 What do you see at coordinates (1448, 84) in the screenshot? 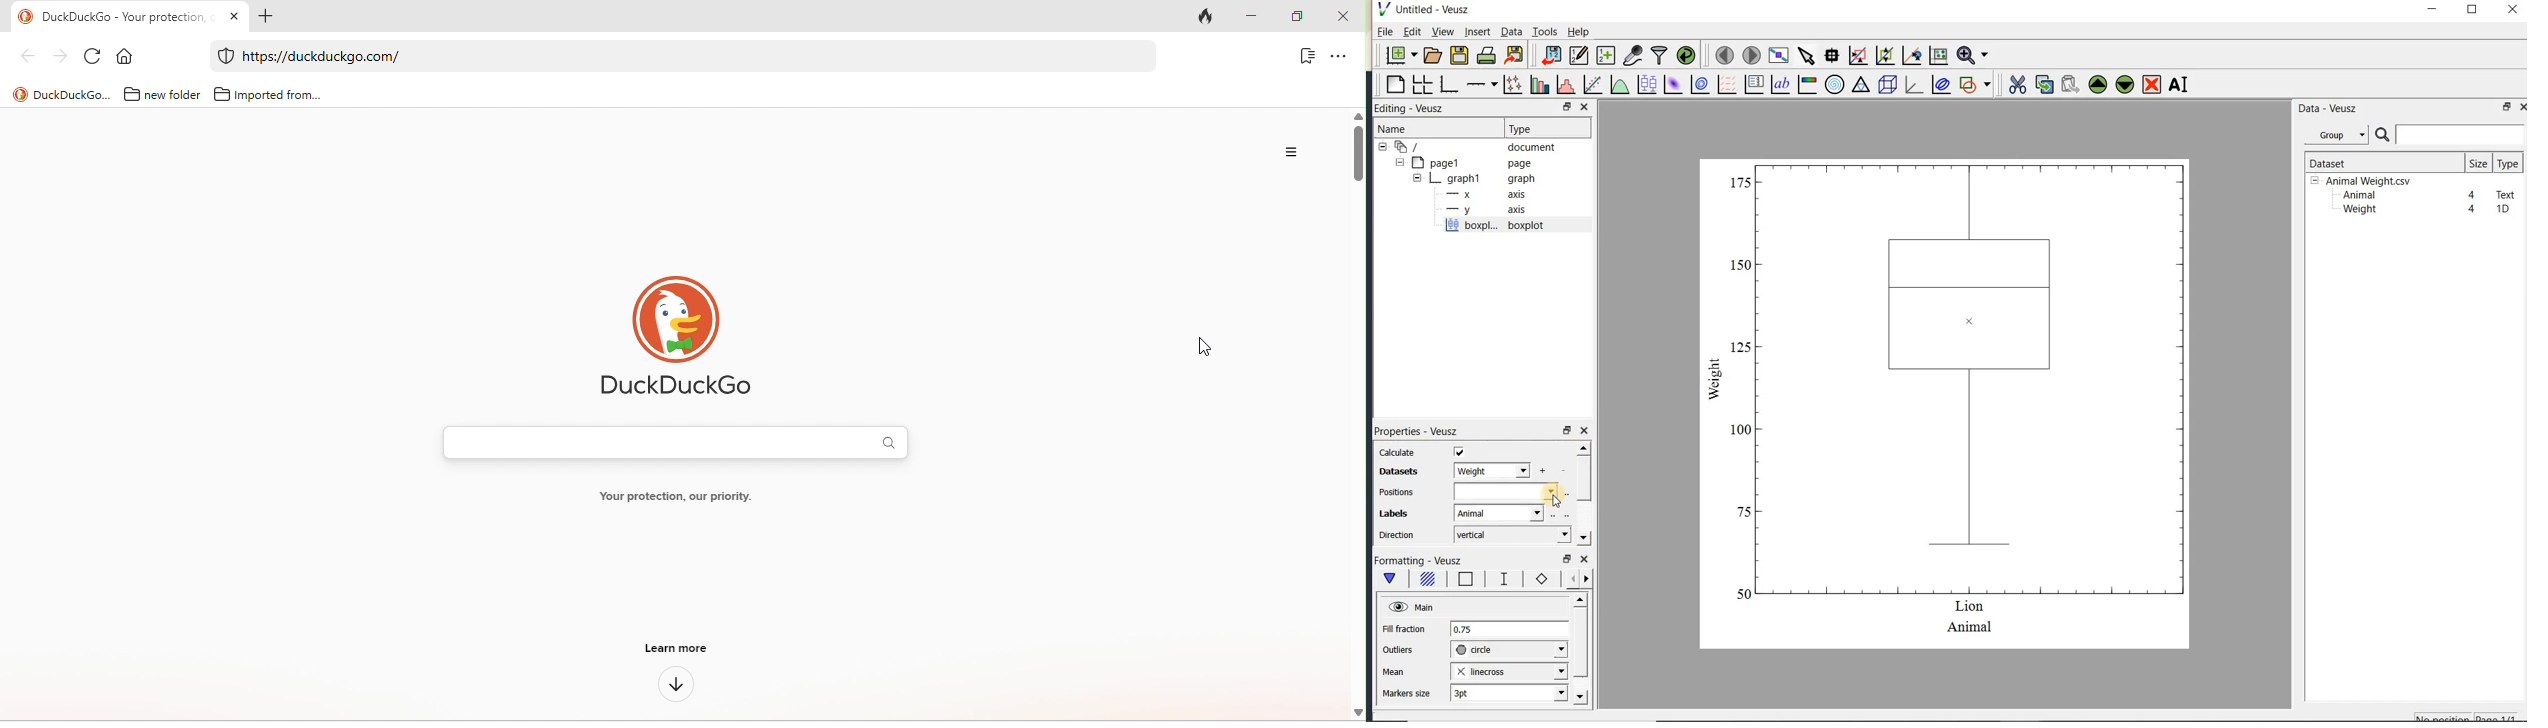
I see `base graph` at bounding box center [1448, 84].